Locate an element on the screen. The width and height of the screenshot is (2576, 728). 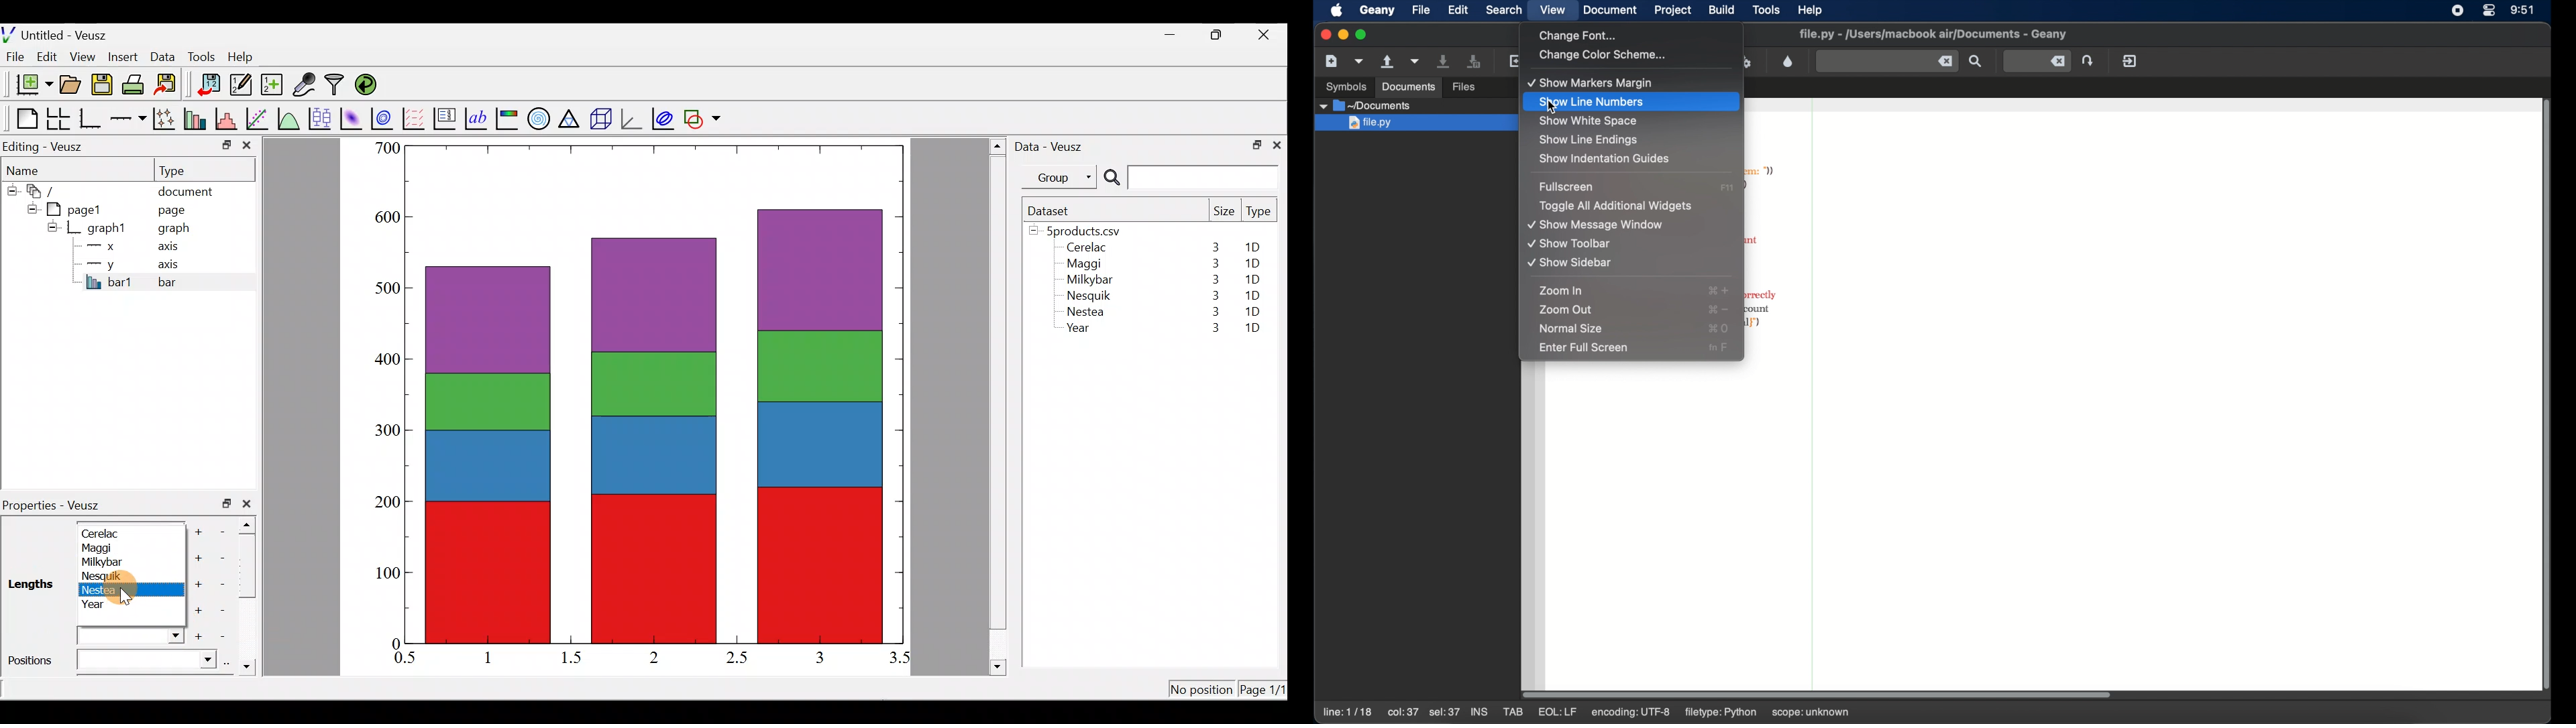
Plot a 2d dataset as contours is located at coordinates (385, 118).